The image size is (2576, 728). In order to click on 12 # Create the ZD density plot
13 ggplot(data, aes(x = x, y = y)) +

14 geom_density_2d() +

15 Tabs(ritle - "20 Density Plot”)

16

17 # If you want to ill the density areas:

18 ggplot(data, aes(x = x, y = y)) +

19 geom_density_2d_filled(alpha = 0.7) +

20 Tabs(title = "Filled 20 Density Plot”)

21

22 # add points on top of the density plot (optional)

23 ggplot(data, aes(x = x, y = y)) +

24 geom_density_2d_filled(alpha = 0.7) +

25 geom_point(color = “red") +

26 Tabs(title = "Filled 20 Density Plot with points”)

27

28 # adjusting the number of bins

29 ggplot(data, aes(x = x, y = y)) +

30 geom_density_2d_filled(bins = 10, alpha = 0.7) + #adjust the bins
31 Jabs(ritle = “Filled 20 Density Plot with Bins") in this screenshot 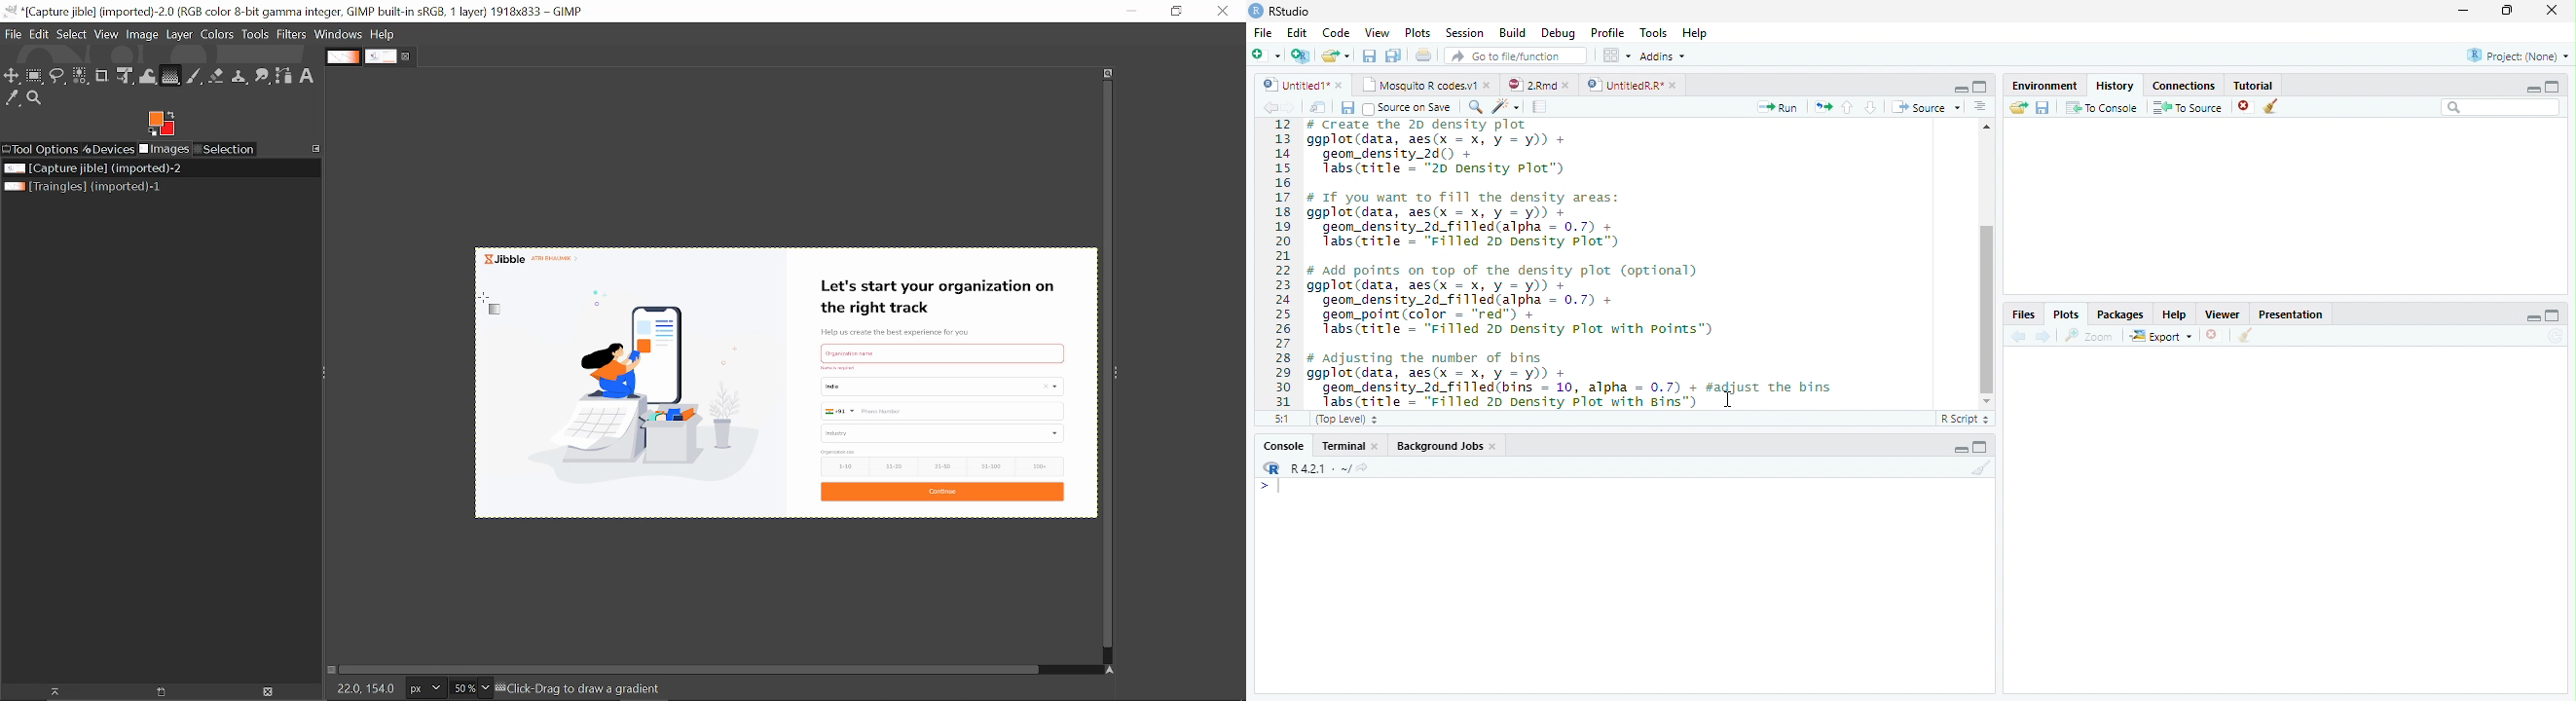, I will do `click(1593, 265)`.